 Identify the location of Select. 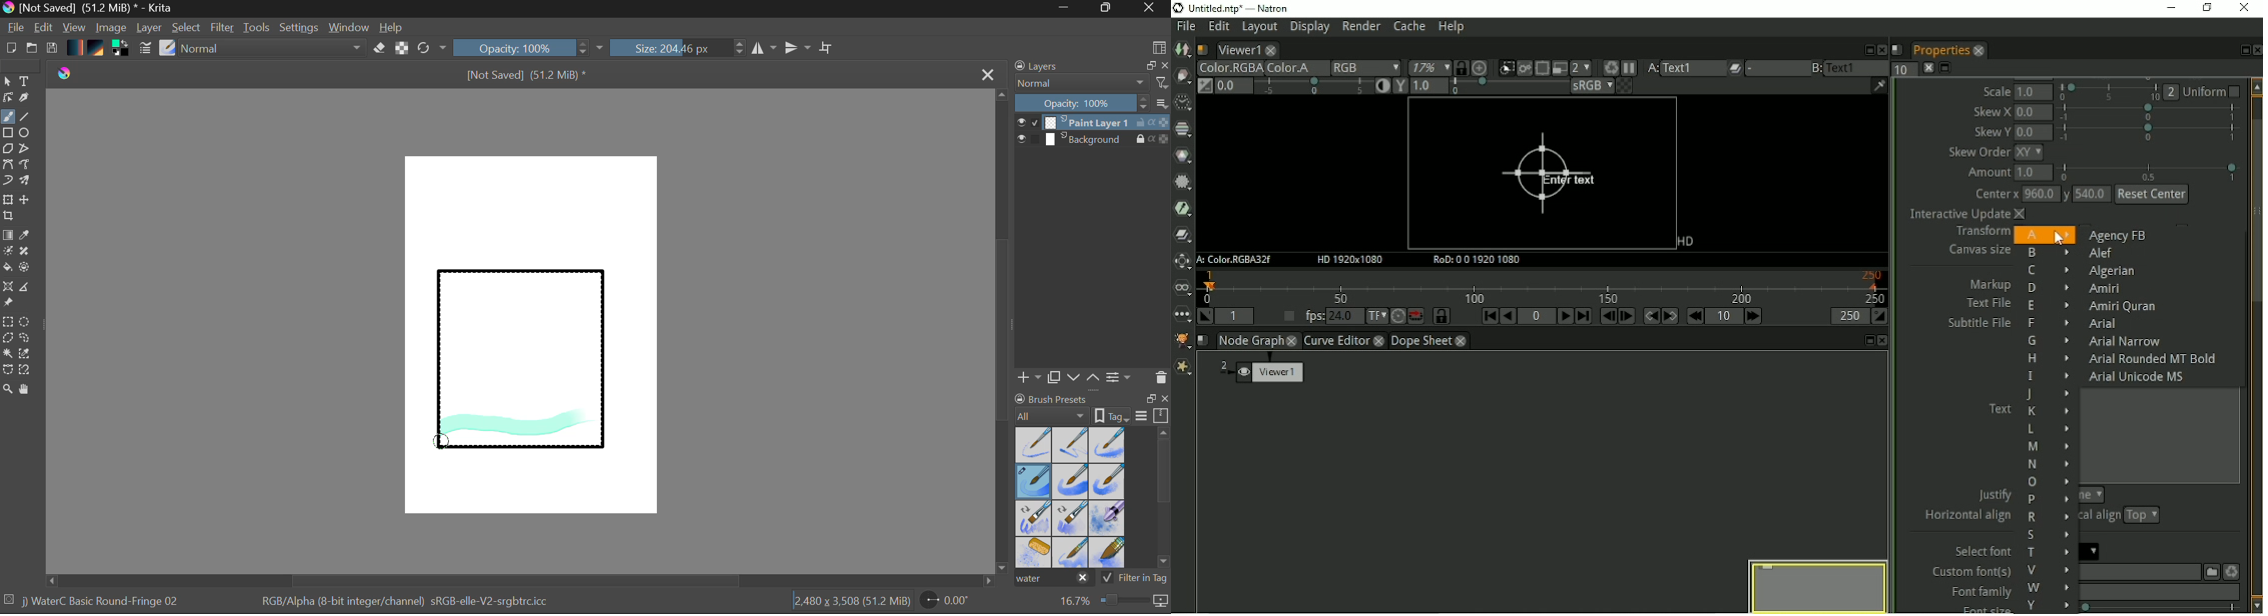
(187, 28).